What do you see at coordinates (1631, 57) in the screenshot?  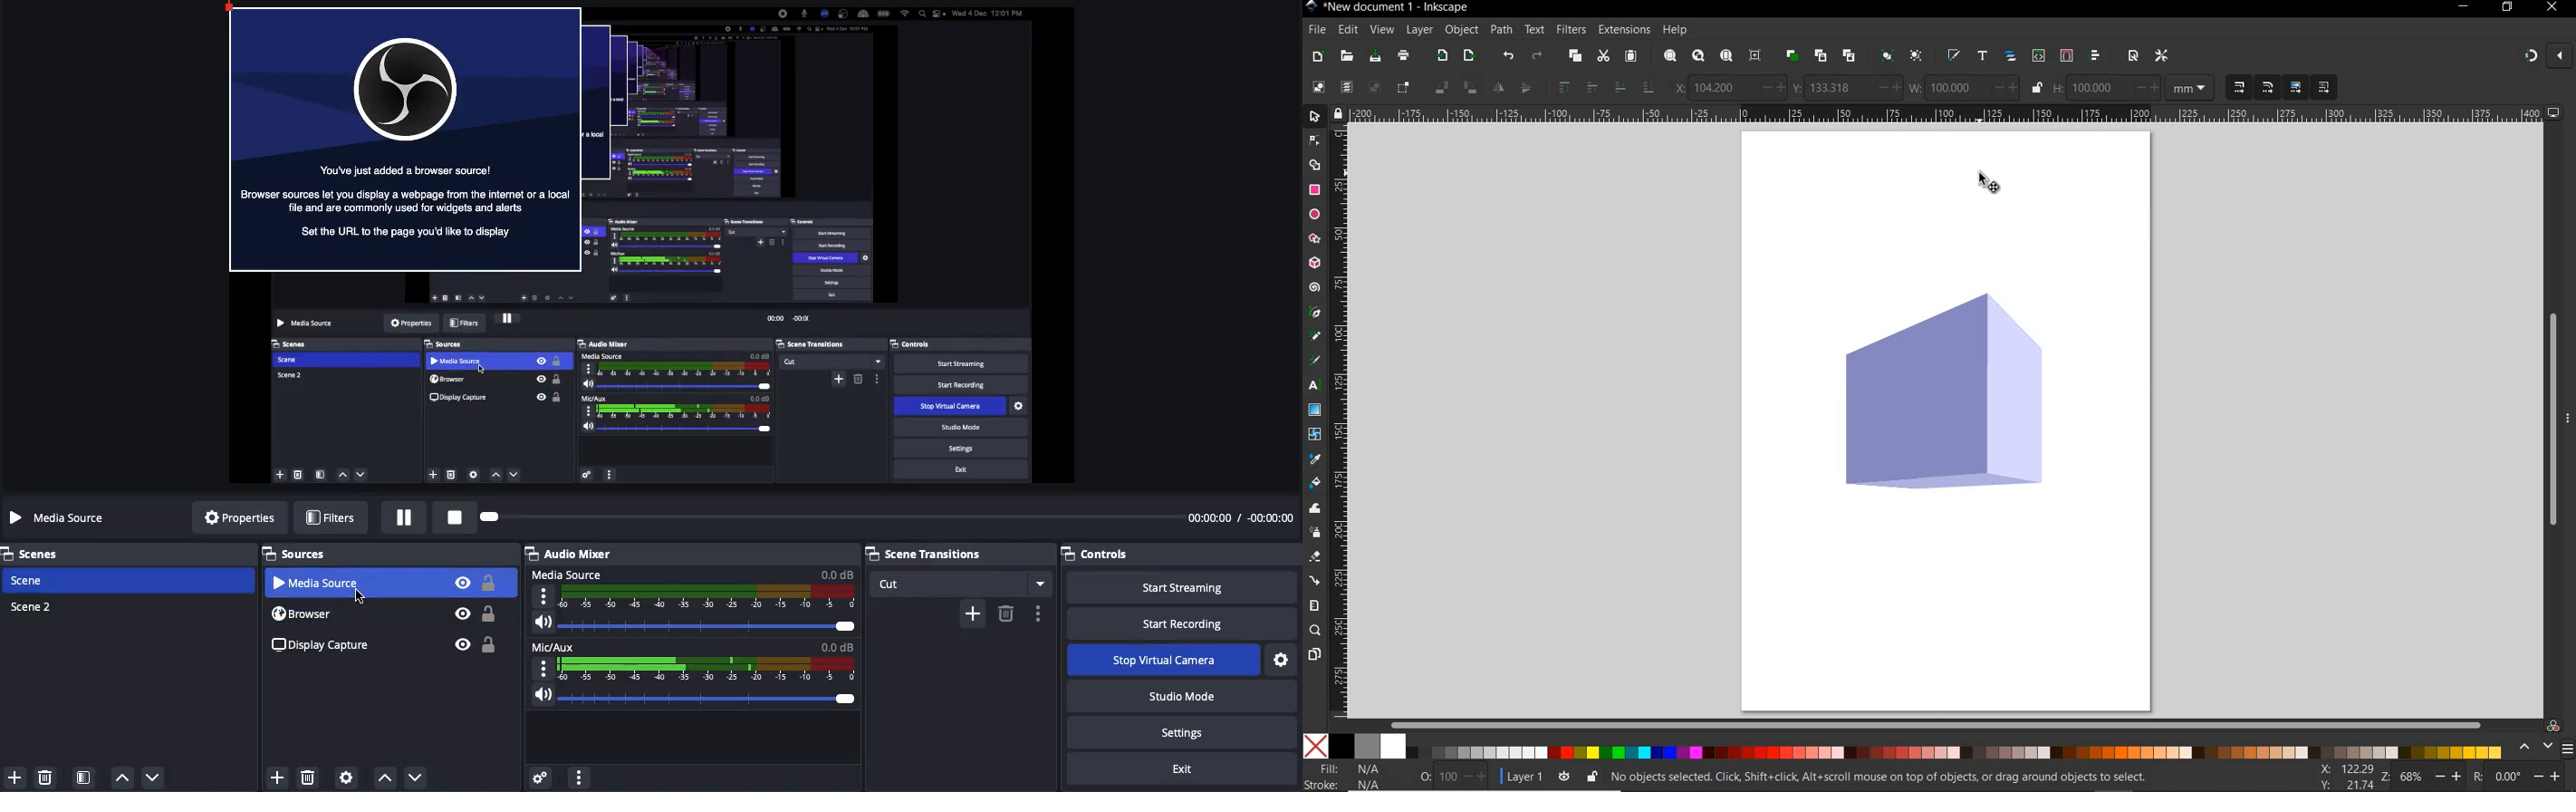 I see `paste` at bounding box center [1631, 57].